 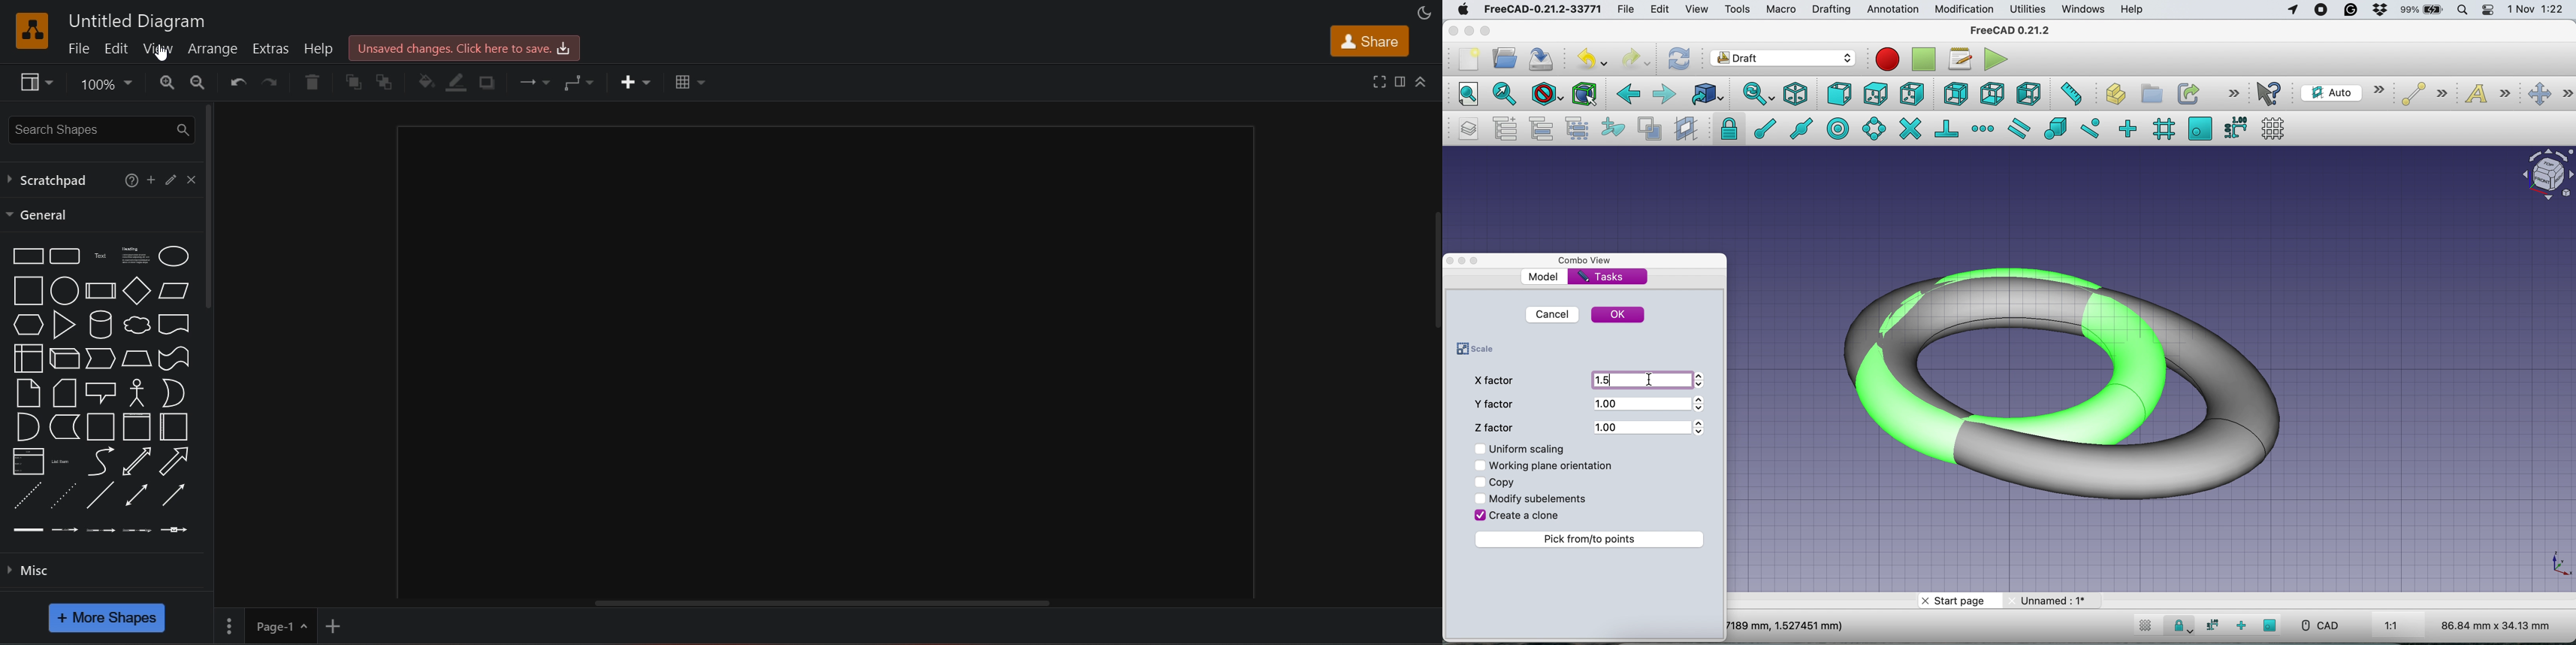 I want to click on square, so click(x=28, y=291).